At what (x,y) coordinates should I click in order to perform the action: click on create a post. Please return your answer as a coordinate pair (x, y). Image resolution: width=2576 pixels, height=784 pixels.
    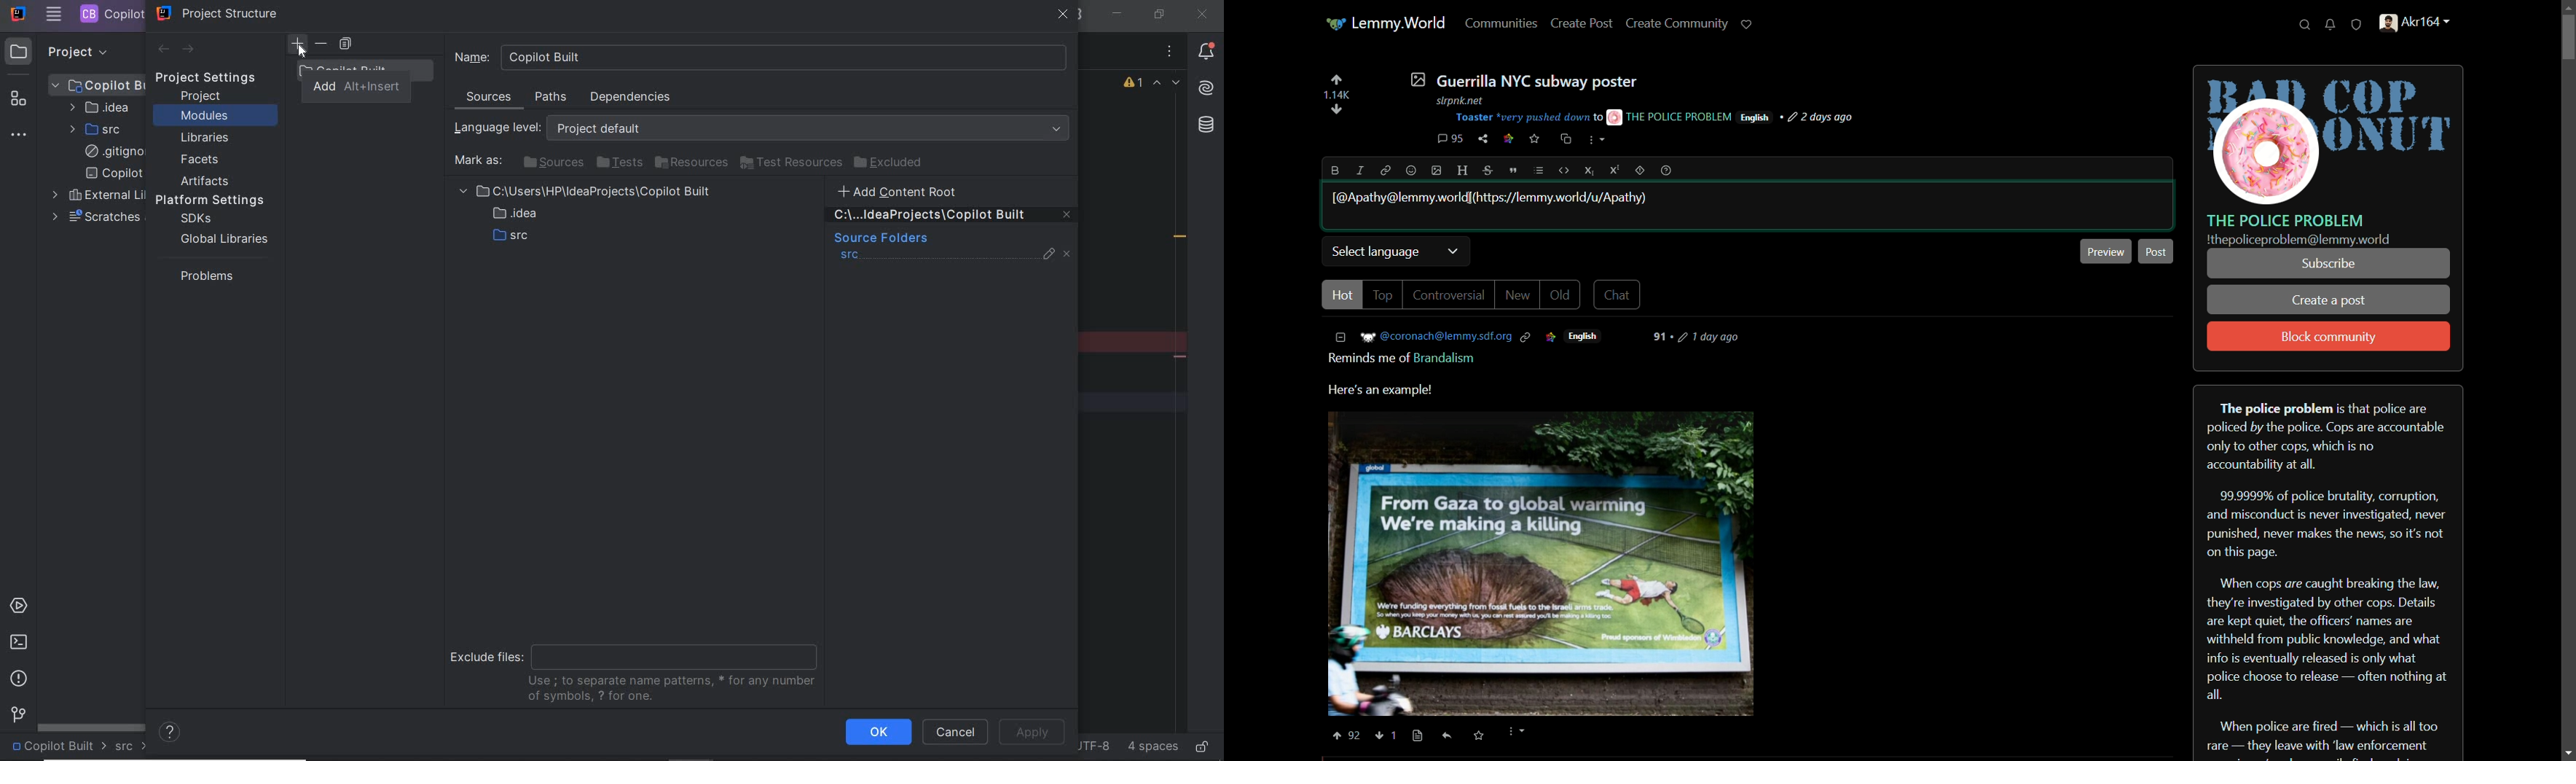
    Looking at the image, I should click on (2330, 302).